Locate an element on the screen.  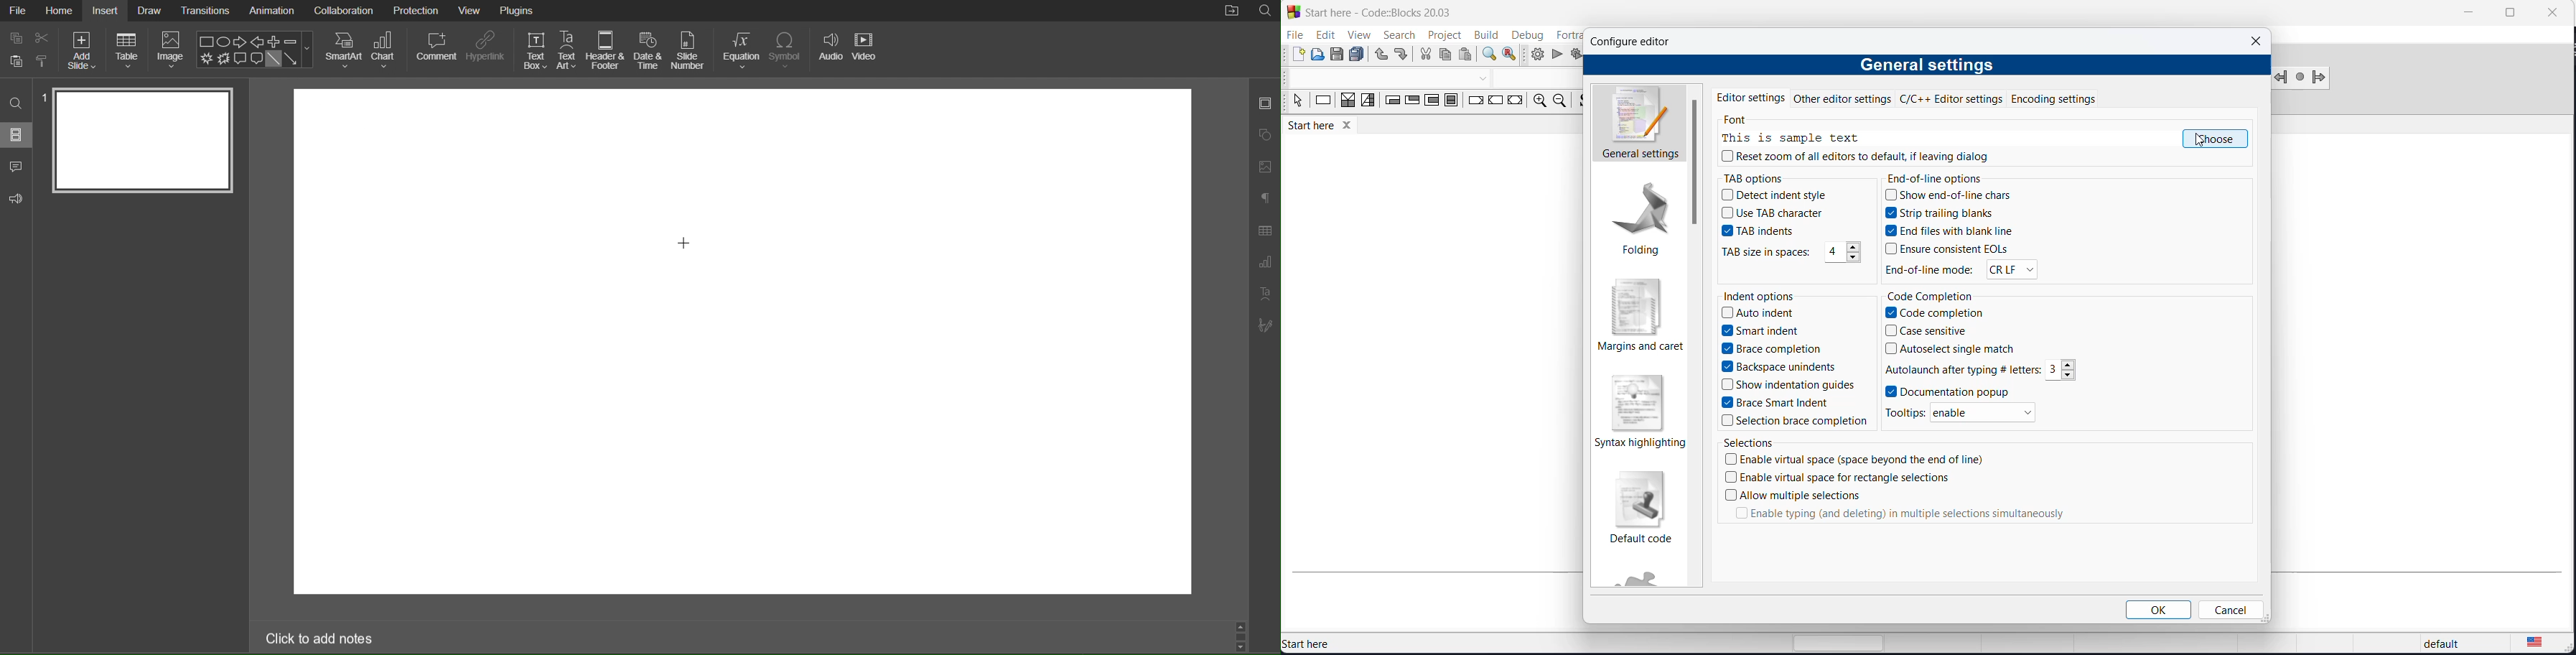
Shape Menu is located at coordinates (255, 49).